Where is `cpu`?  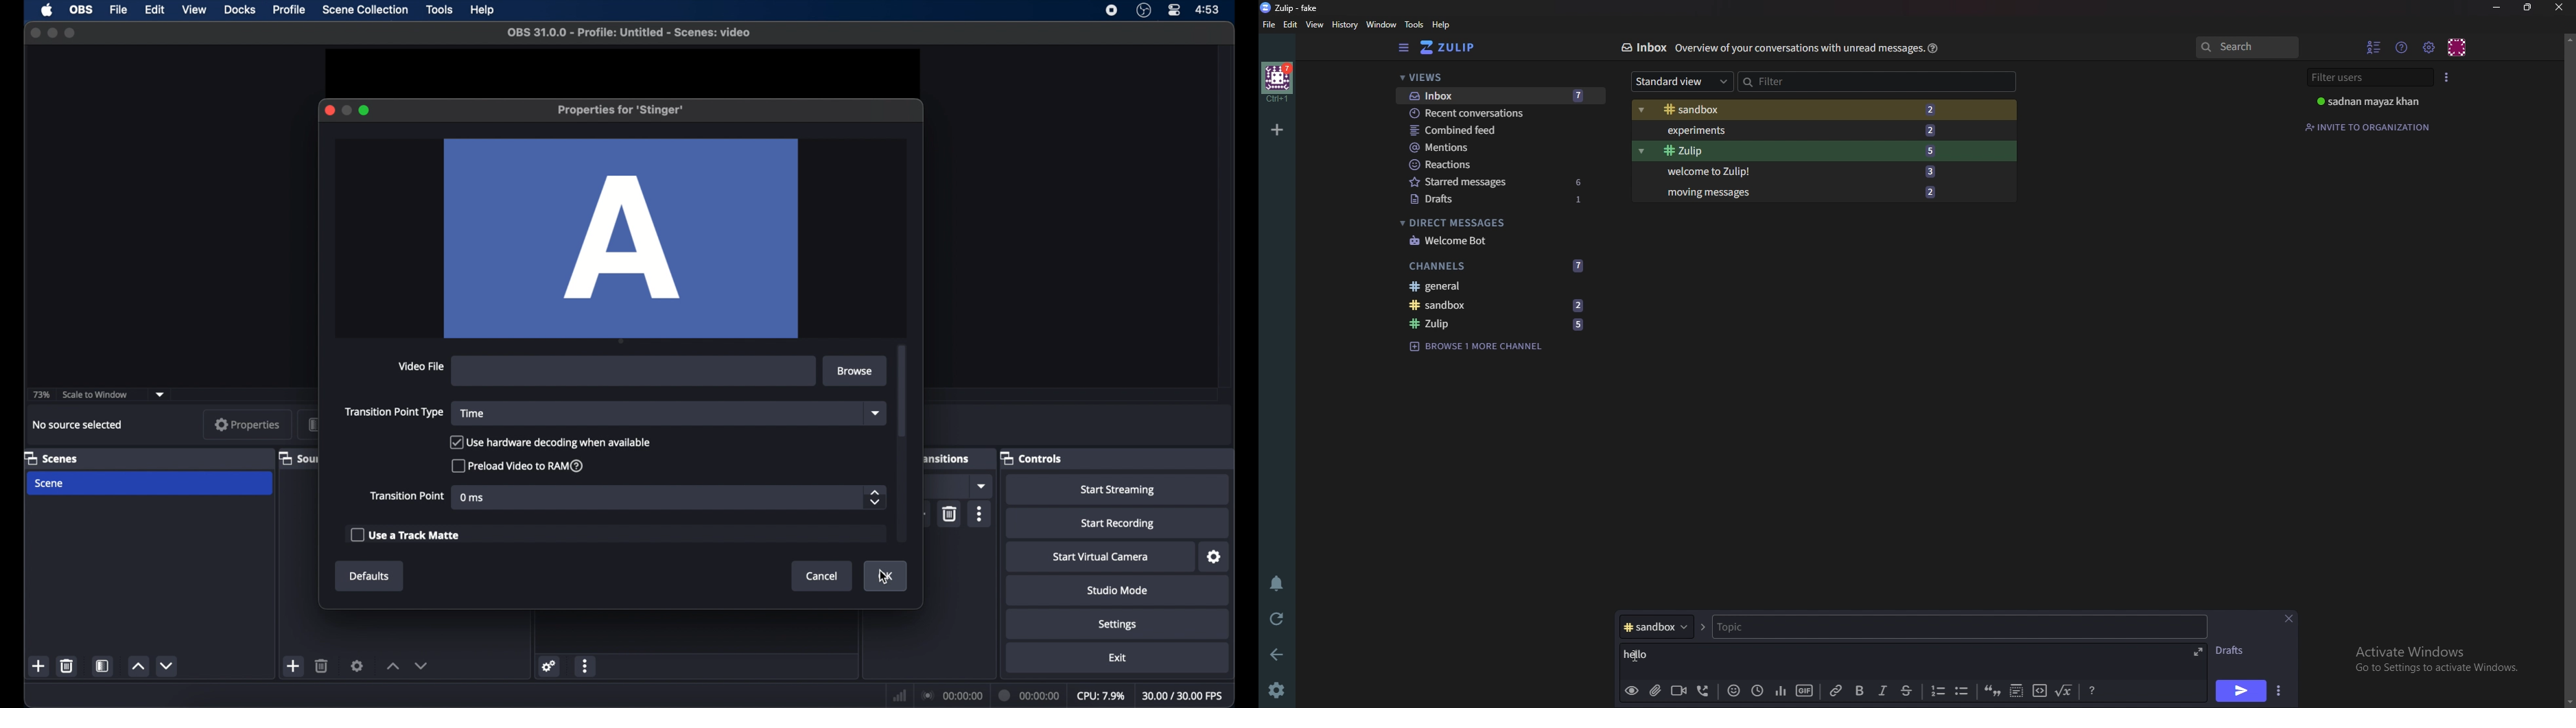
cpu is located at coordinates (1100, 695).